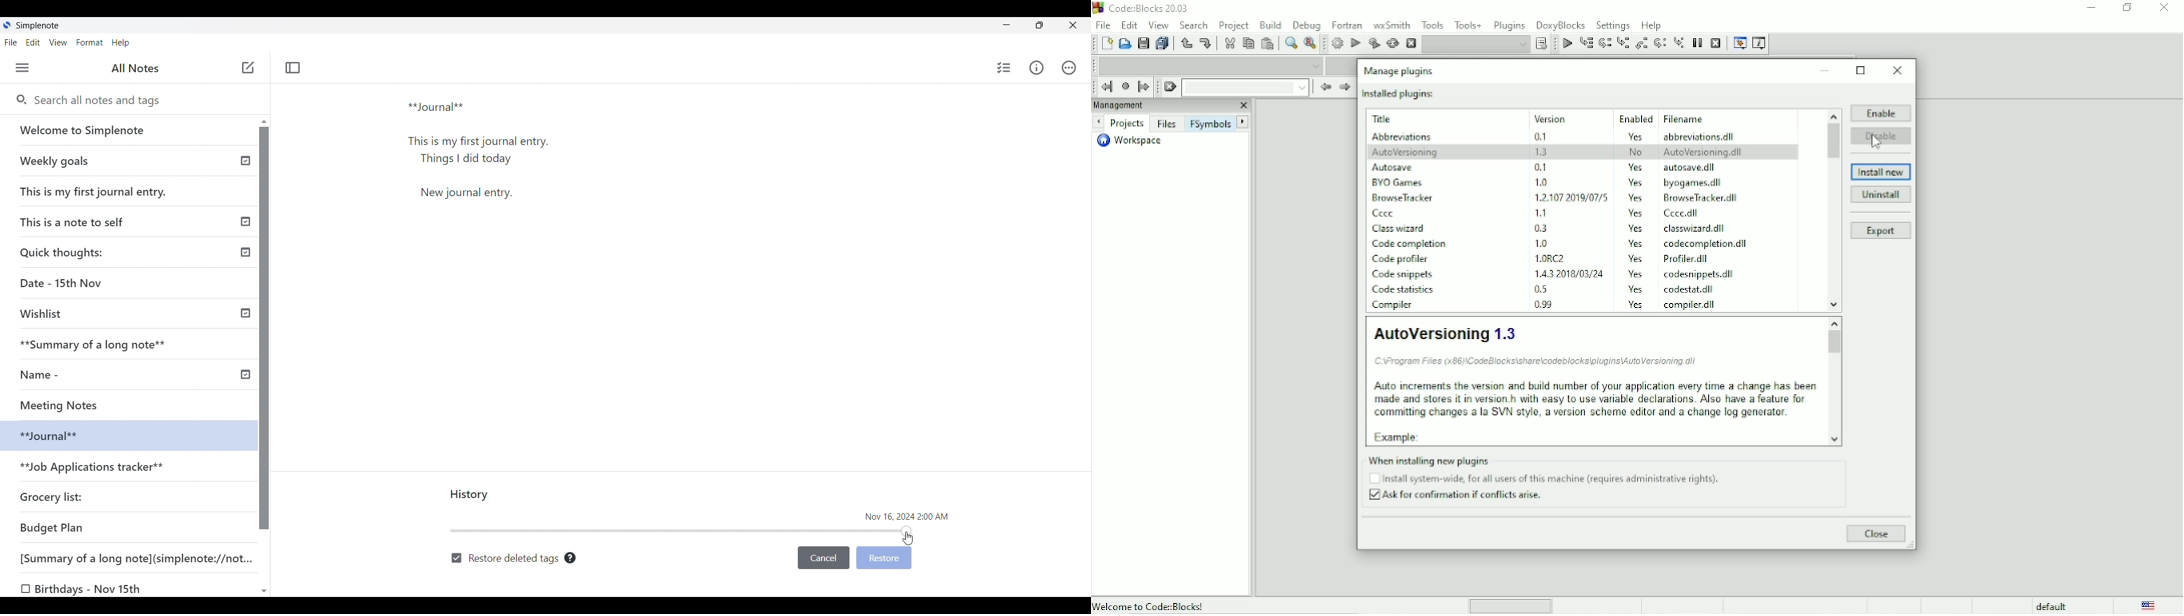  I want to click on 0.1, so click(1541, 167).